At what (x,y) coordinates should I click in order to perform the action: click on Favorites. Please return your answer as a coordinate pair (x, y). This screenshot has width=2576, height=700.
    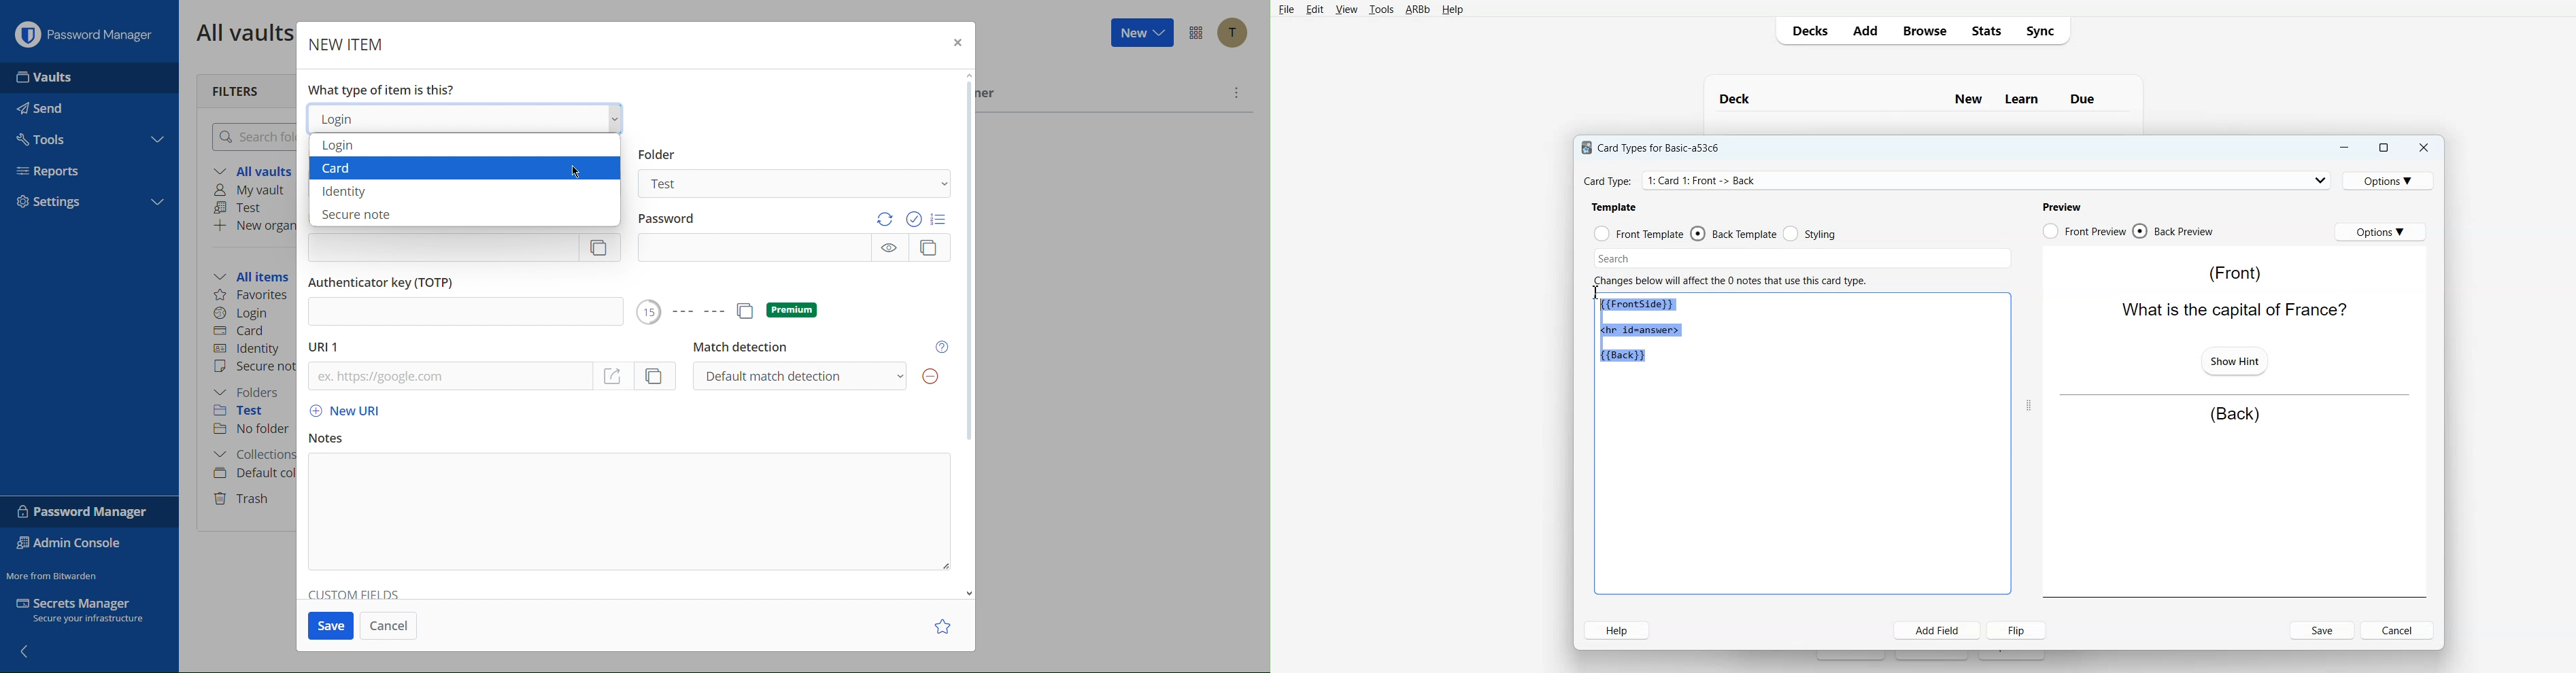
    Looking at the image, I should click on (254, 296).